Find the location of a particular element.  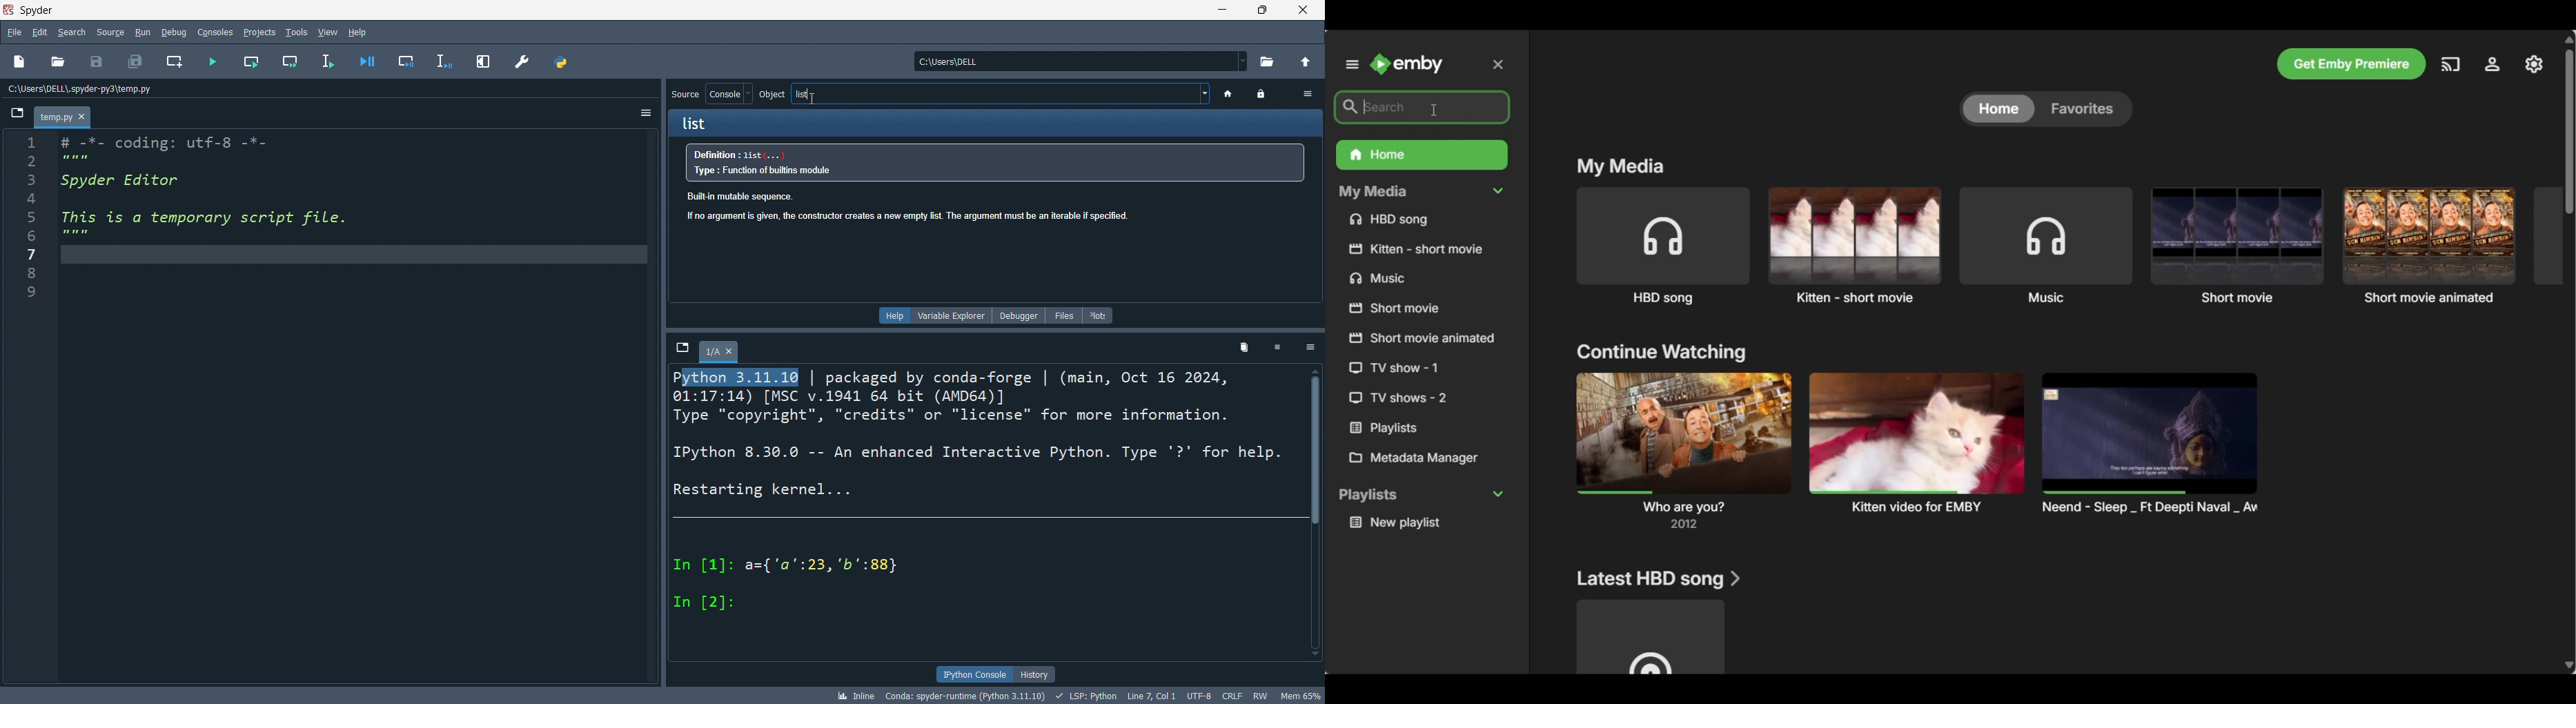

tools is located at coordinates (296, 30).